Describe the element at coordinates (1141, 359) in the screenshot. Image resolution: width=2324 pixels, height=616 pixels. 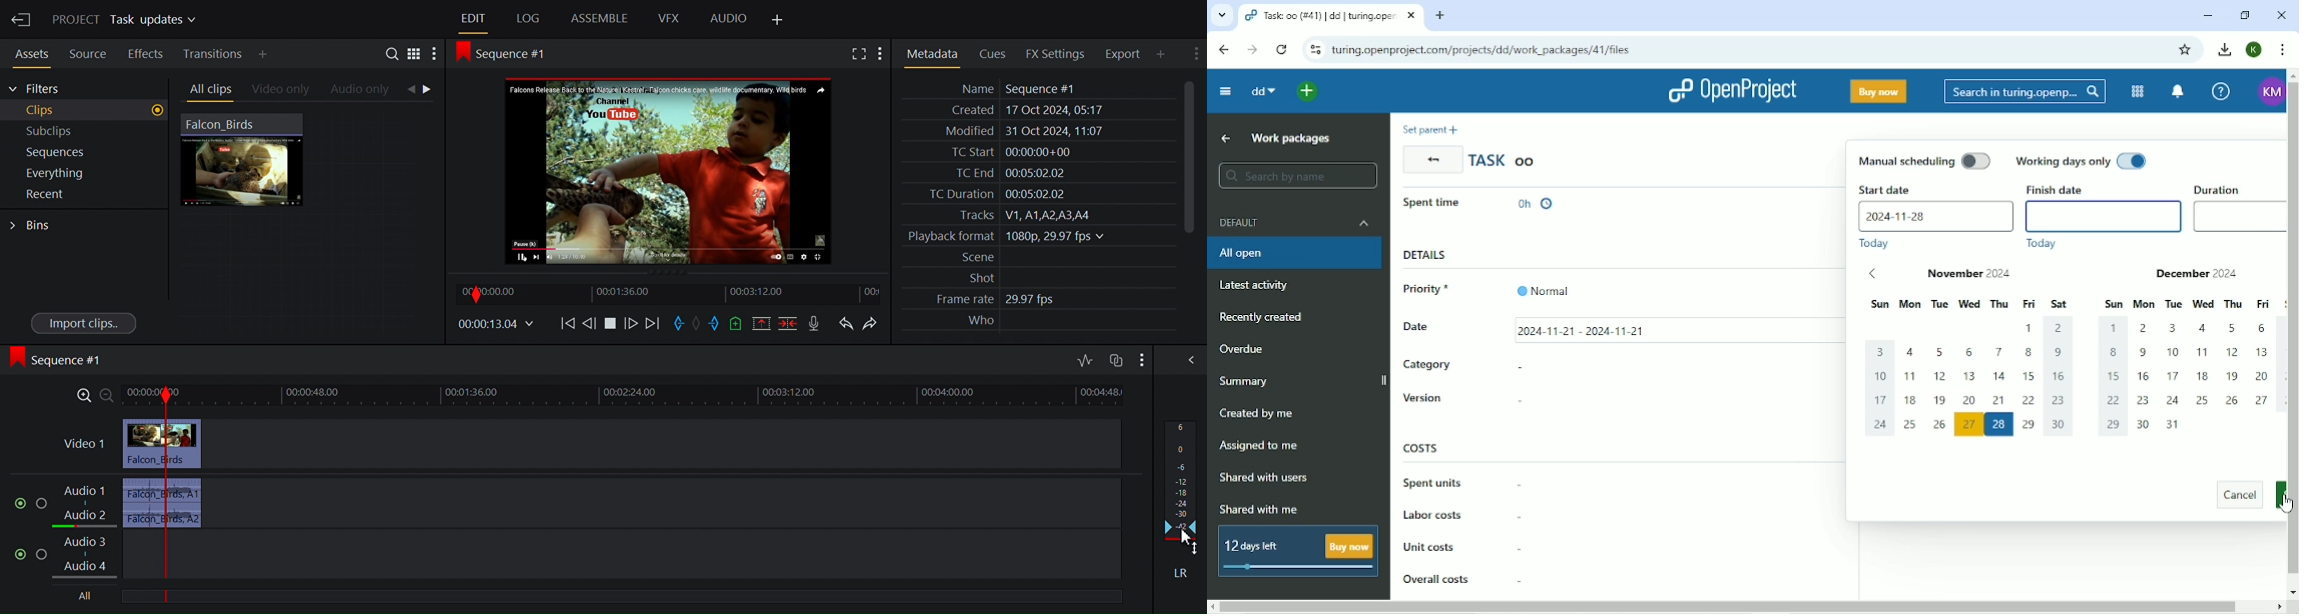
I see `Show settings menu` at that location.